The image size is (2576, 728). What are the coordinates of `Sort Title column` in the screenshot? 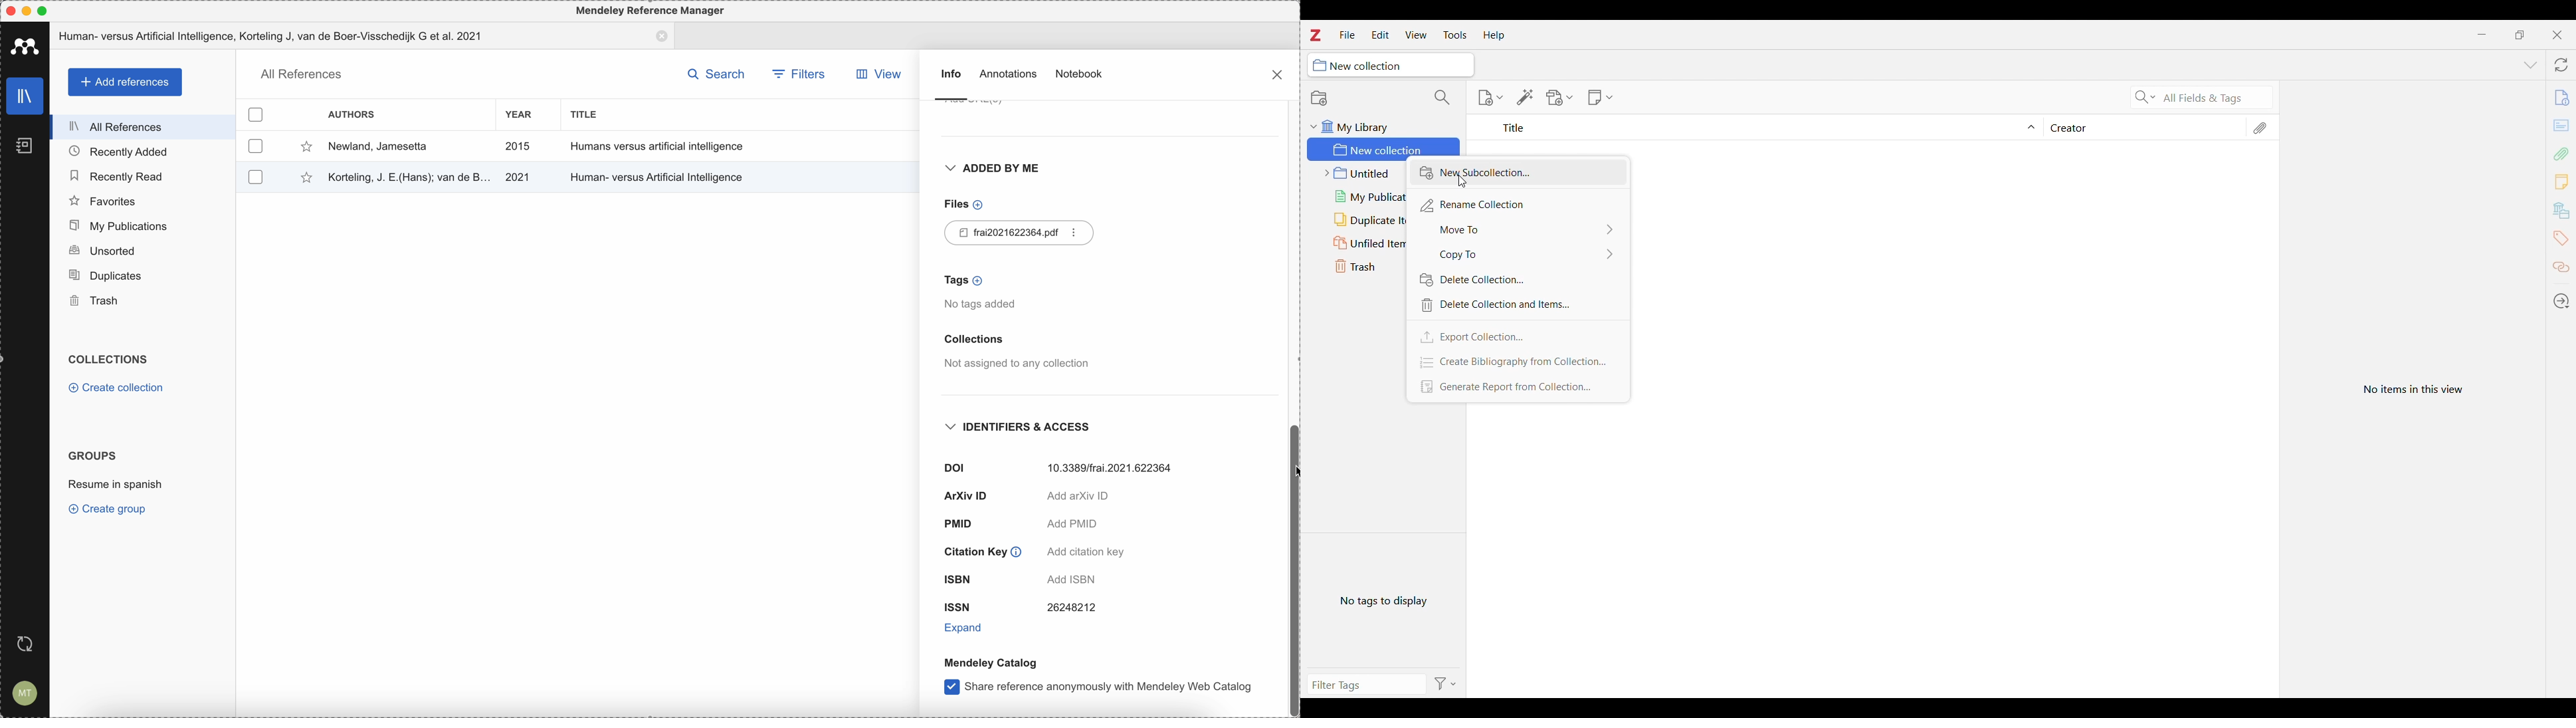 It's located at (1763, 128).